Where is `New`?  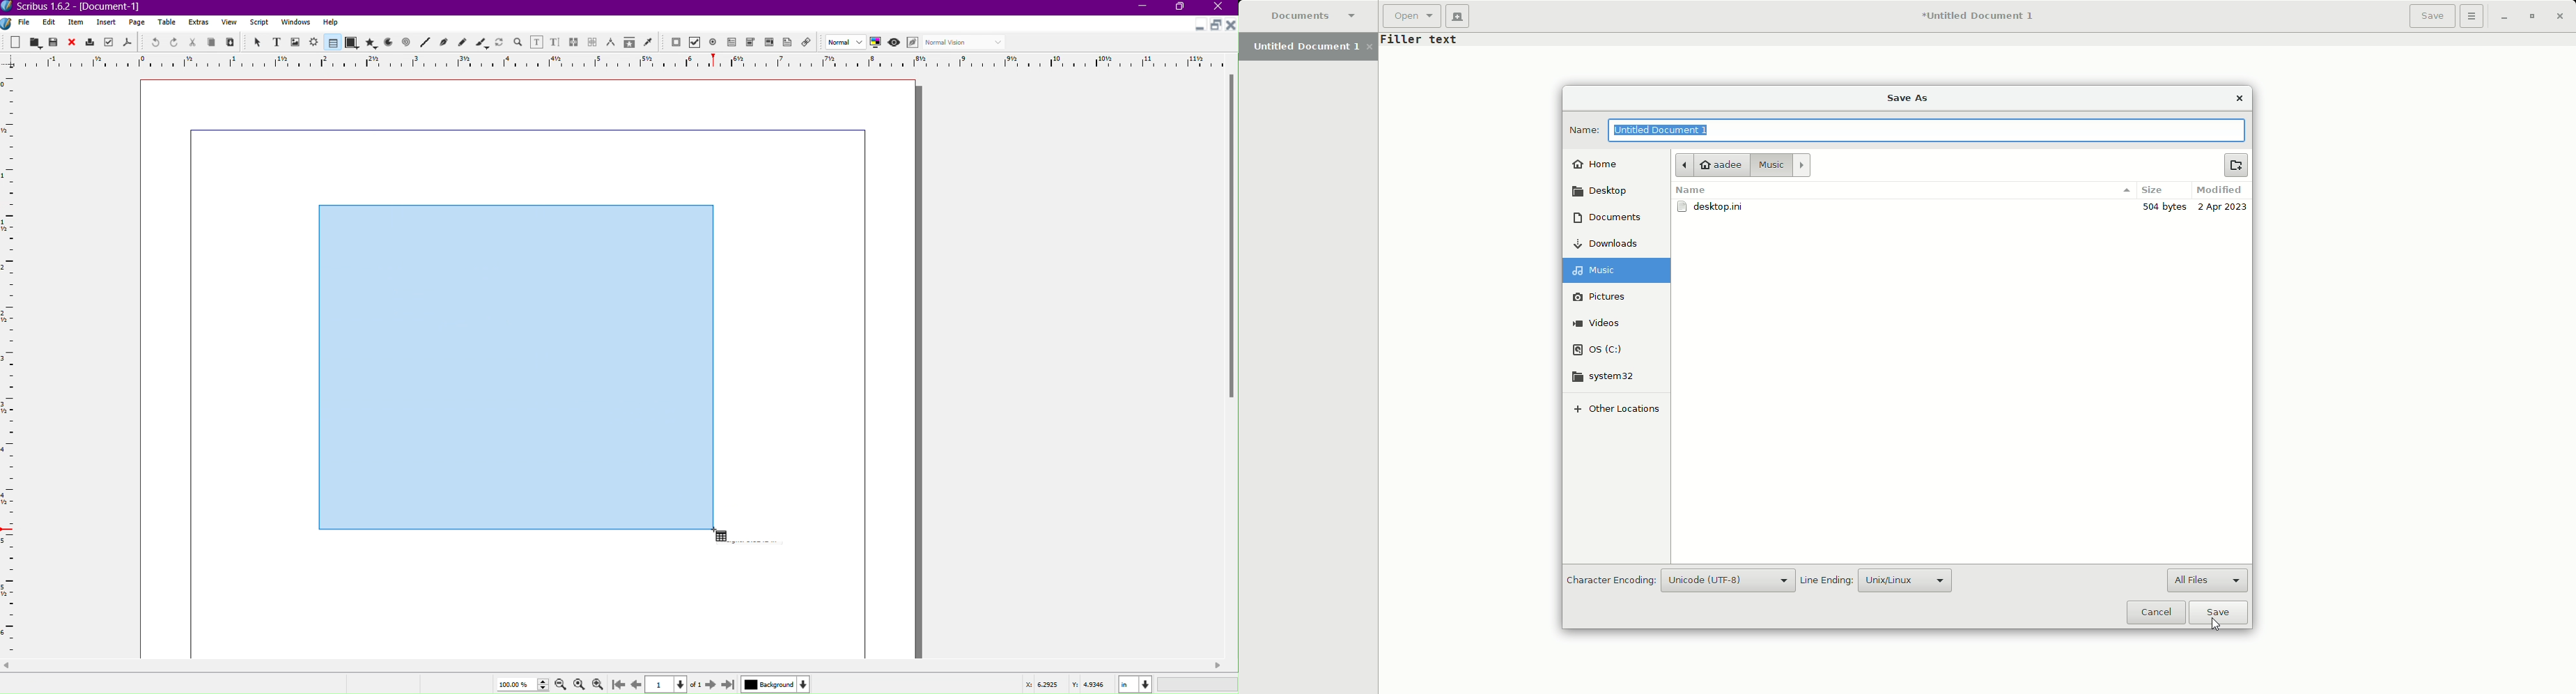
New is located at coordinates (16, 41).